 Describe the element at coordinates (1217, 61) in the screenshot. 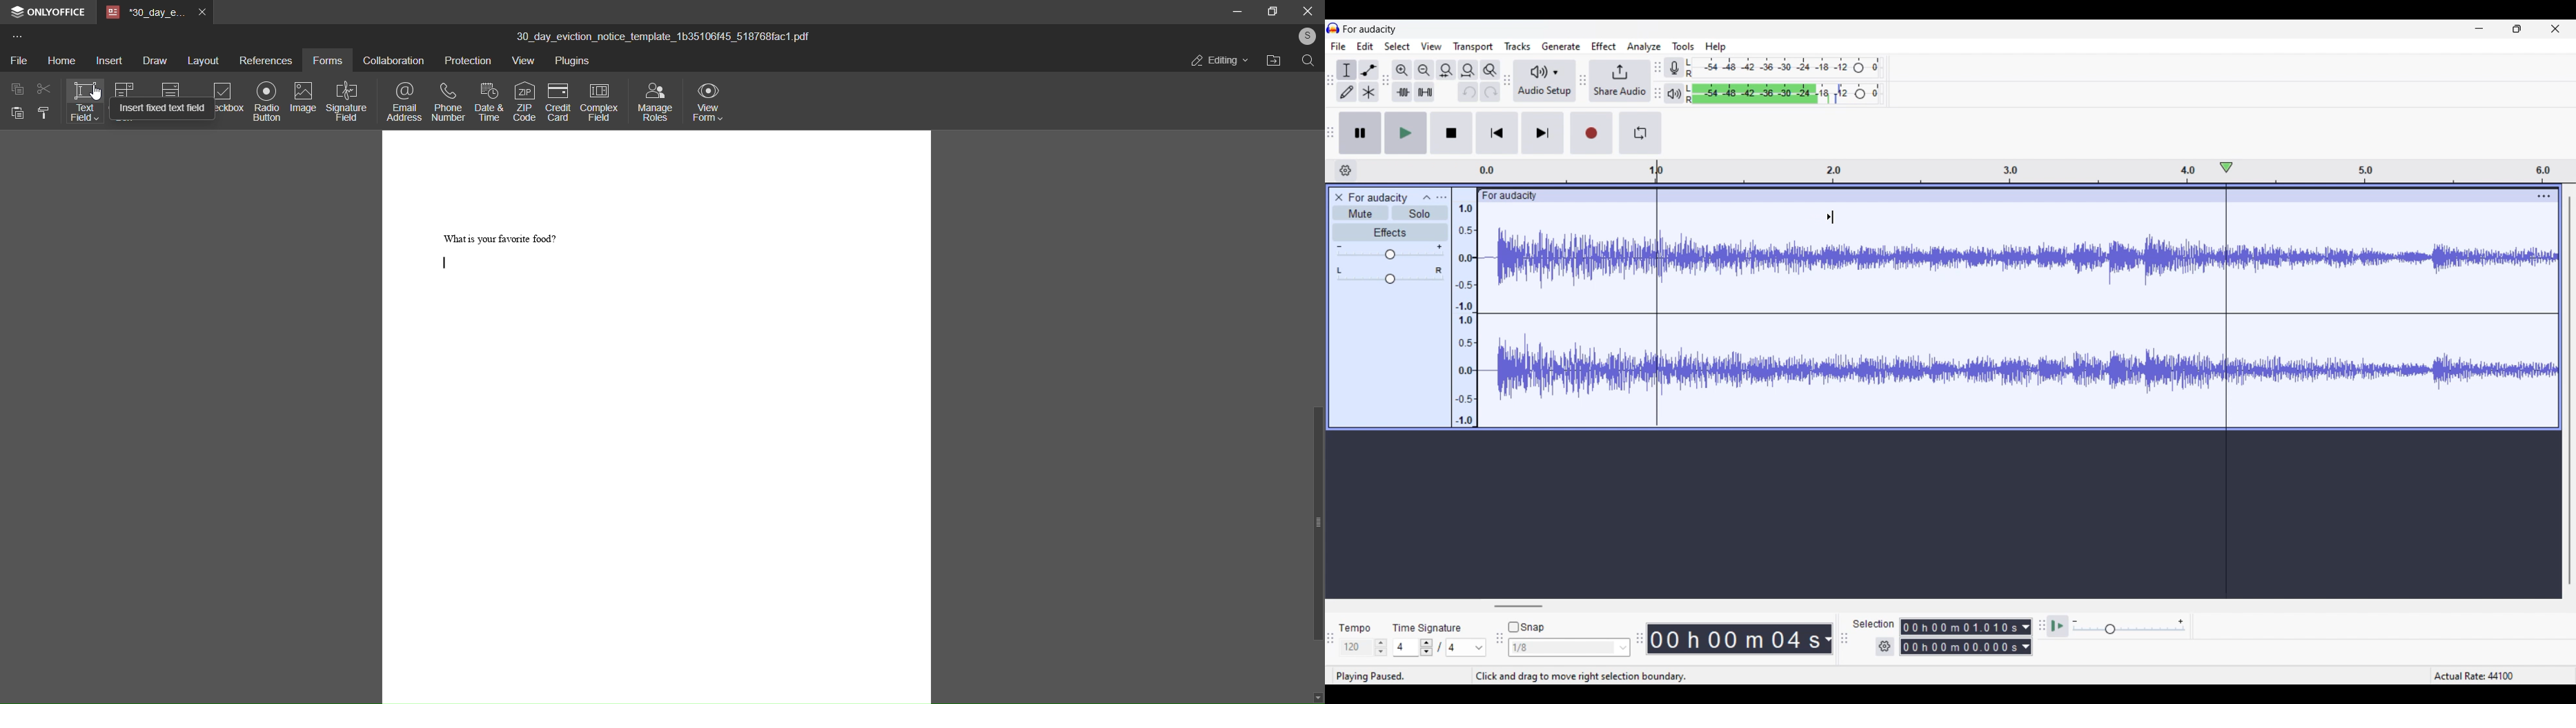

I see `editing` at that location.